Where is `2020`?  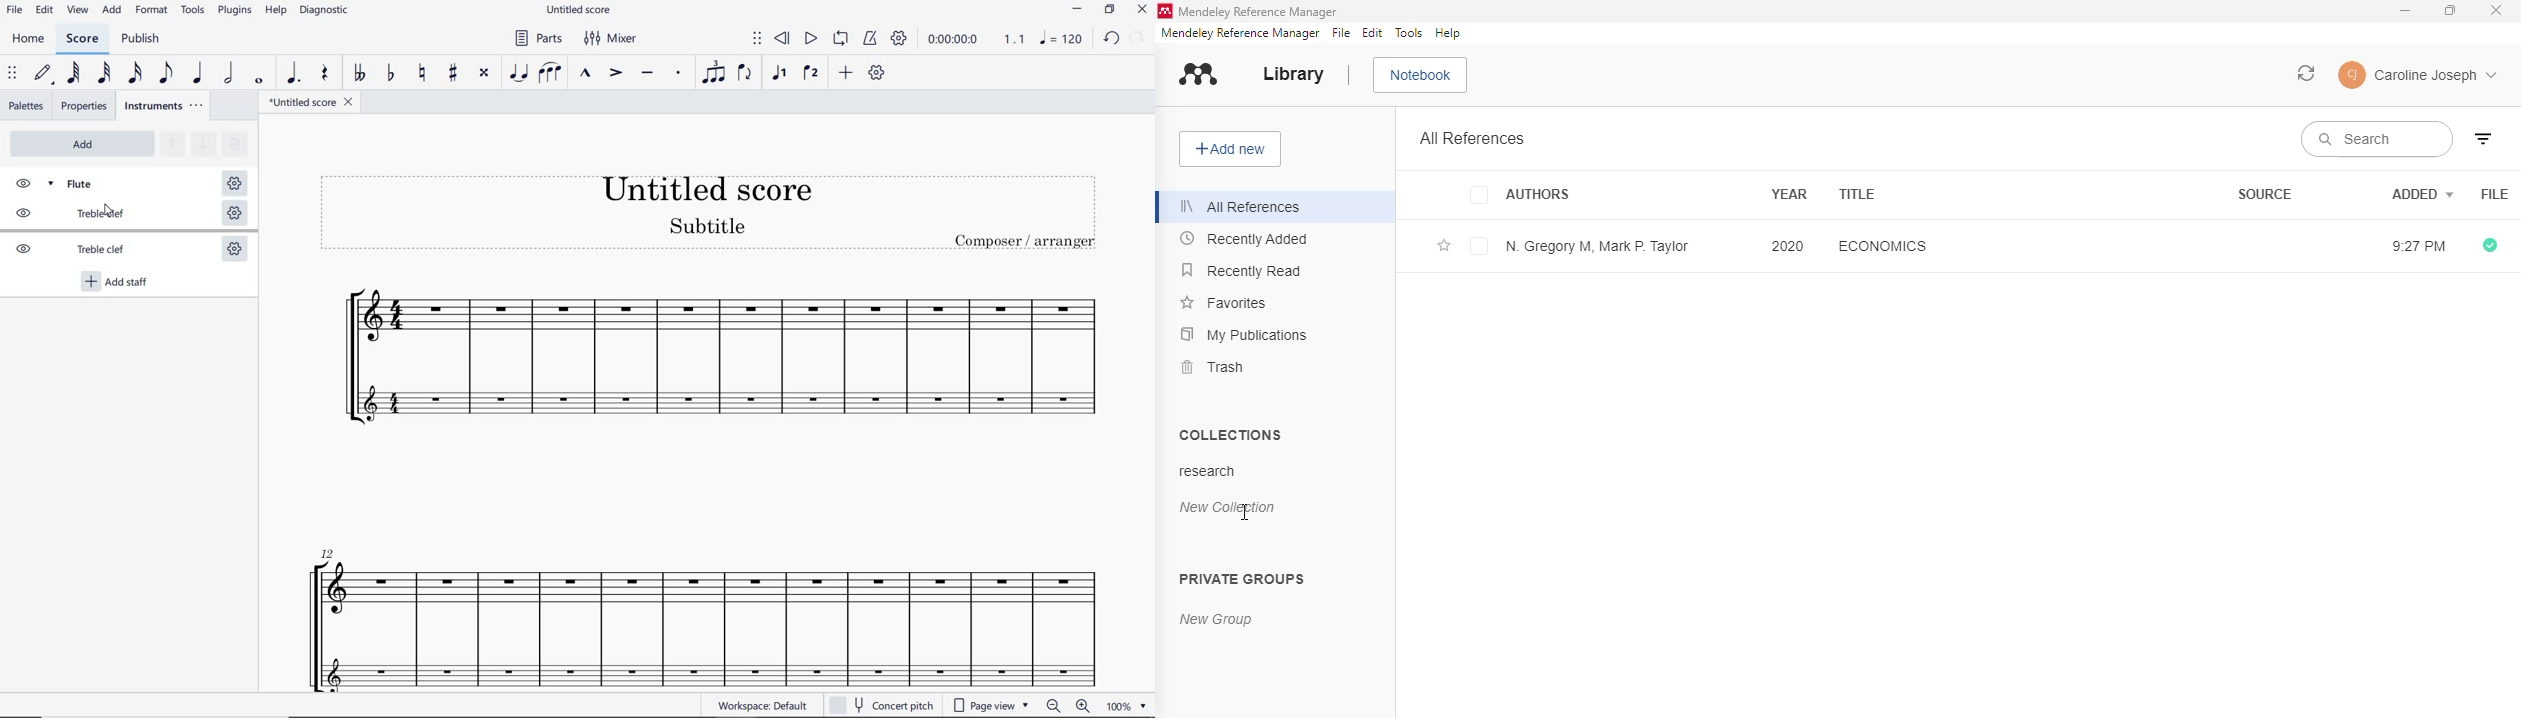 2020 is located at coordinates (1788, 245).